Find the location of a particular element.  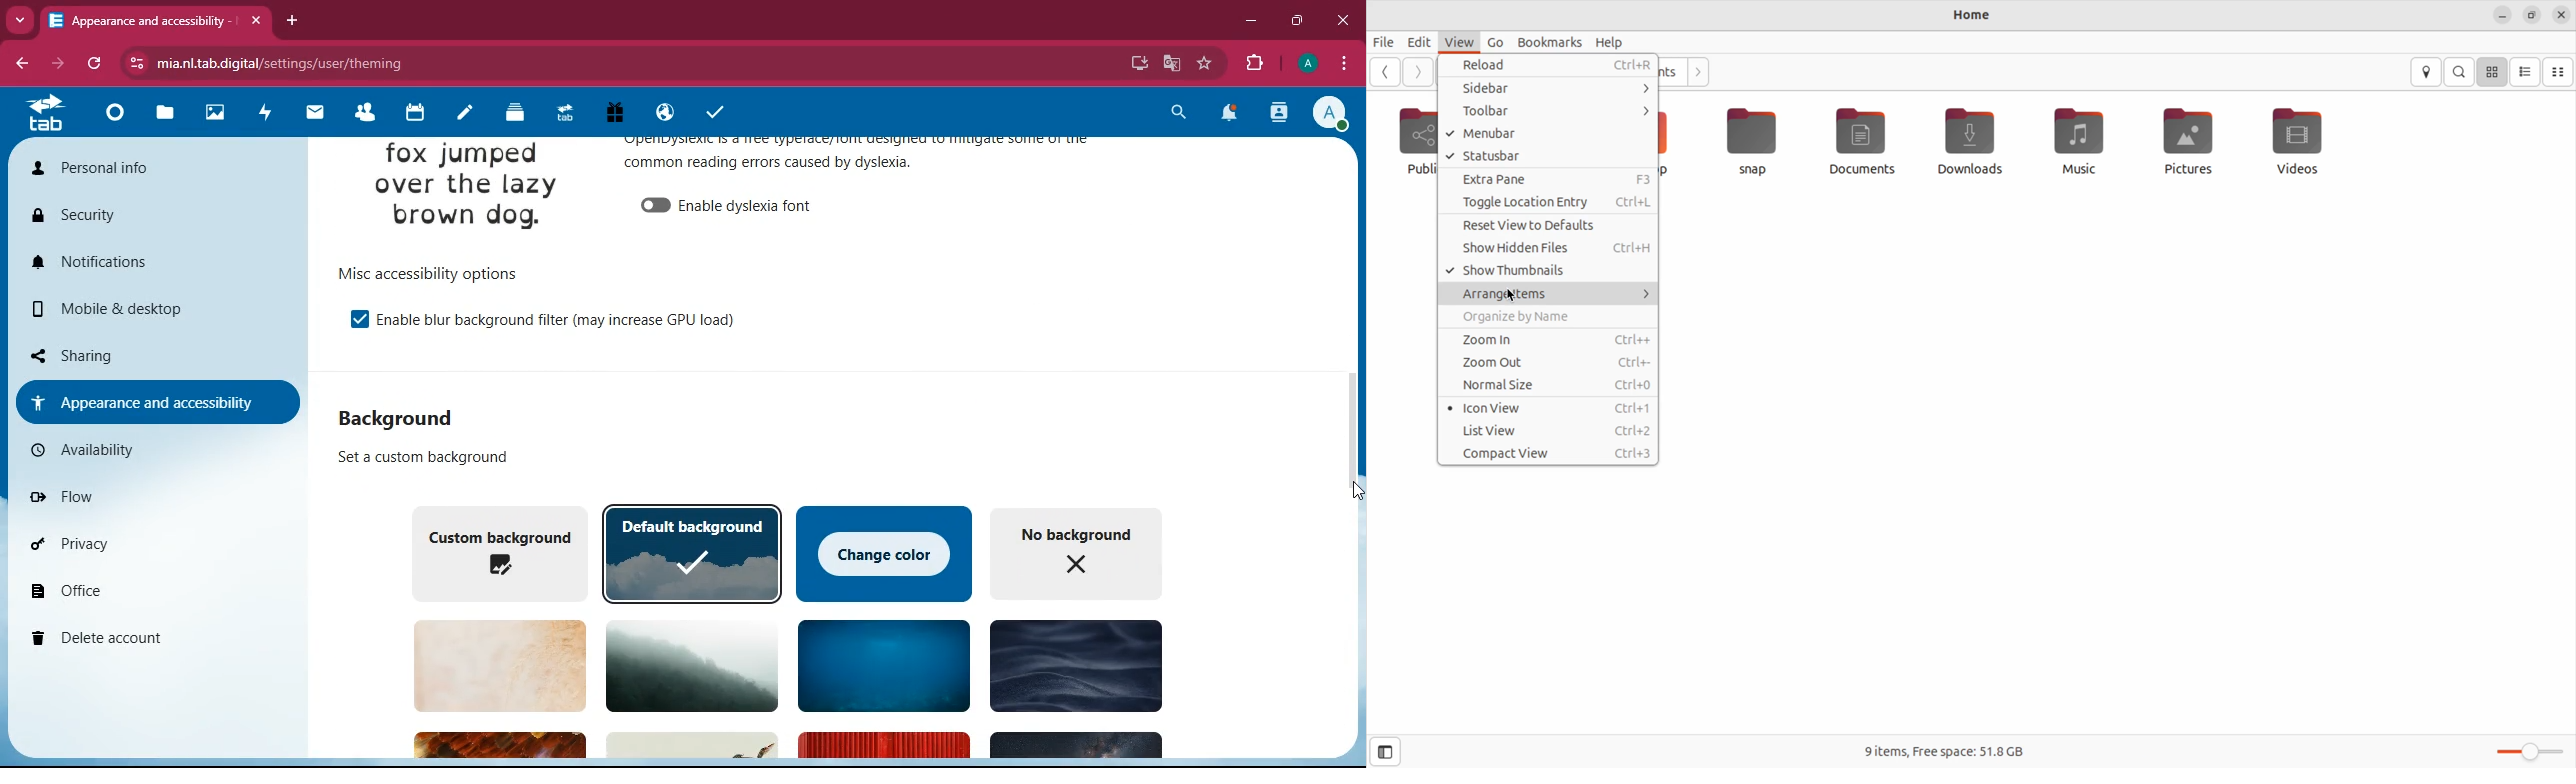

off is located at coordinates (656, 205).